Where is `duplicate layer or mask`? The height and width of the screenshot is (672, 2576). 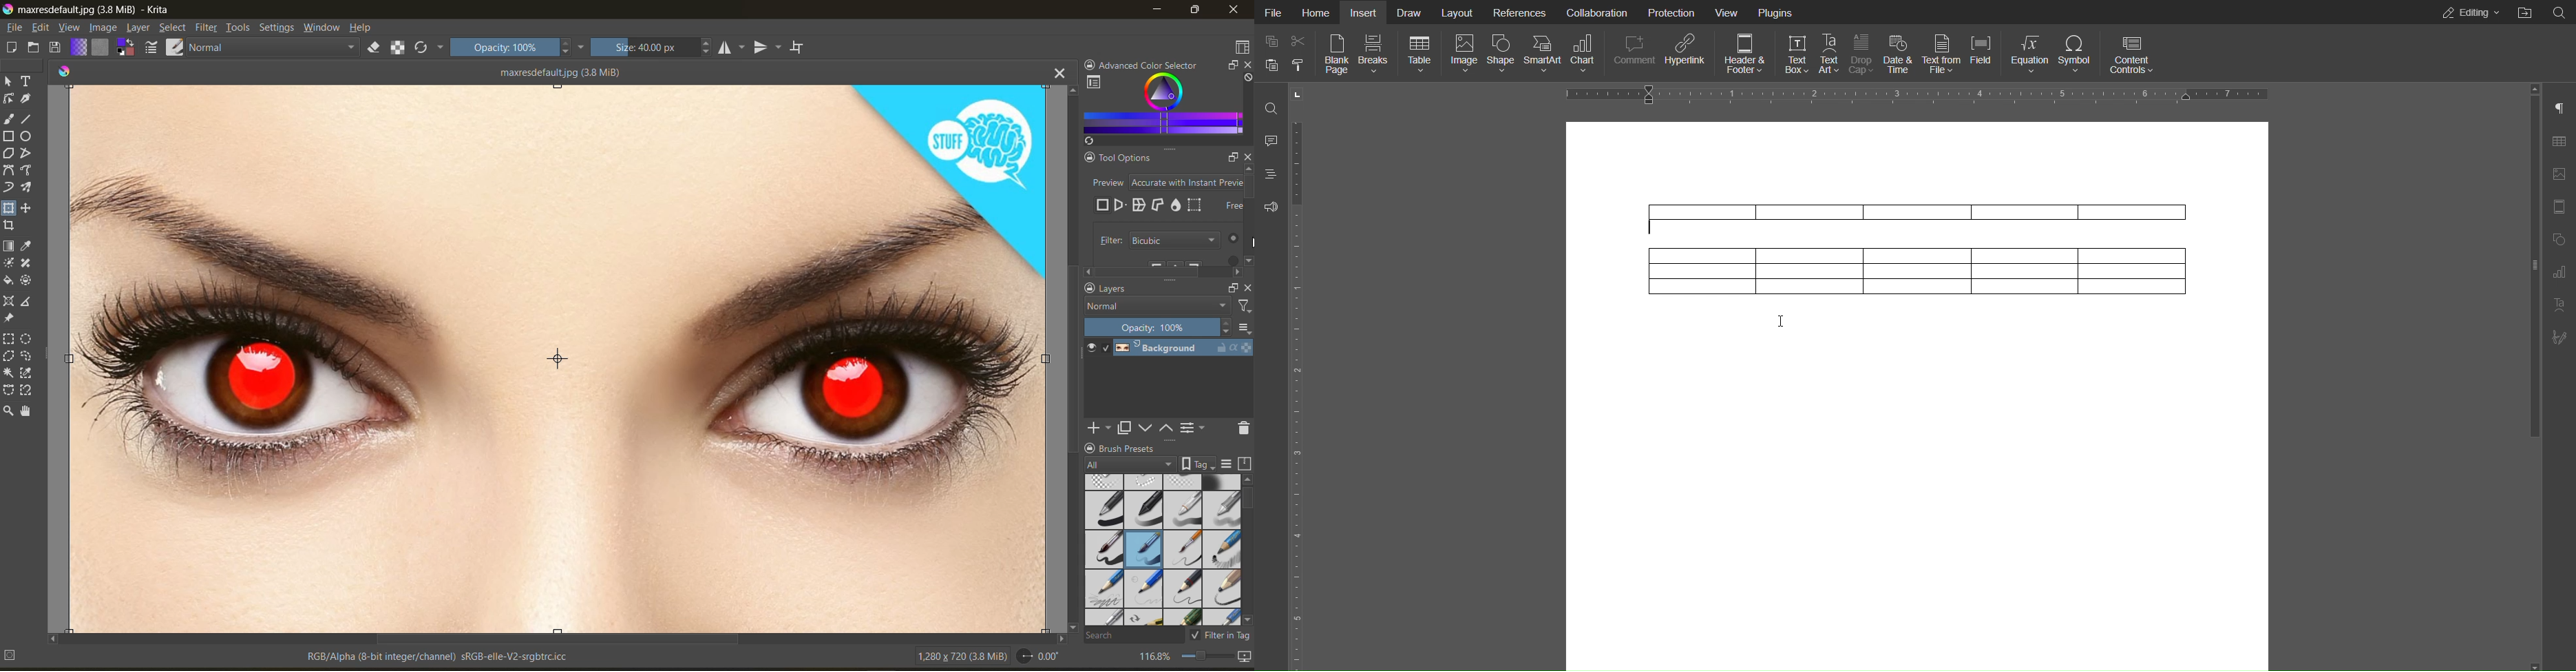
duplicate layer or mask is located at coordinates (1125, 427).